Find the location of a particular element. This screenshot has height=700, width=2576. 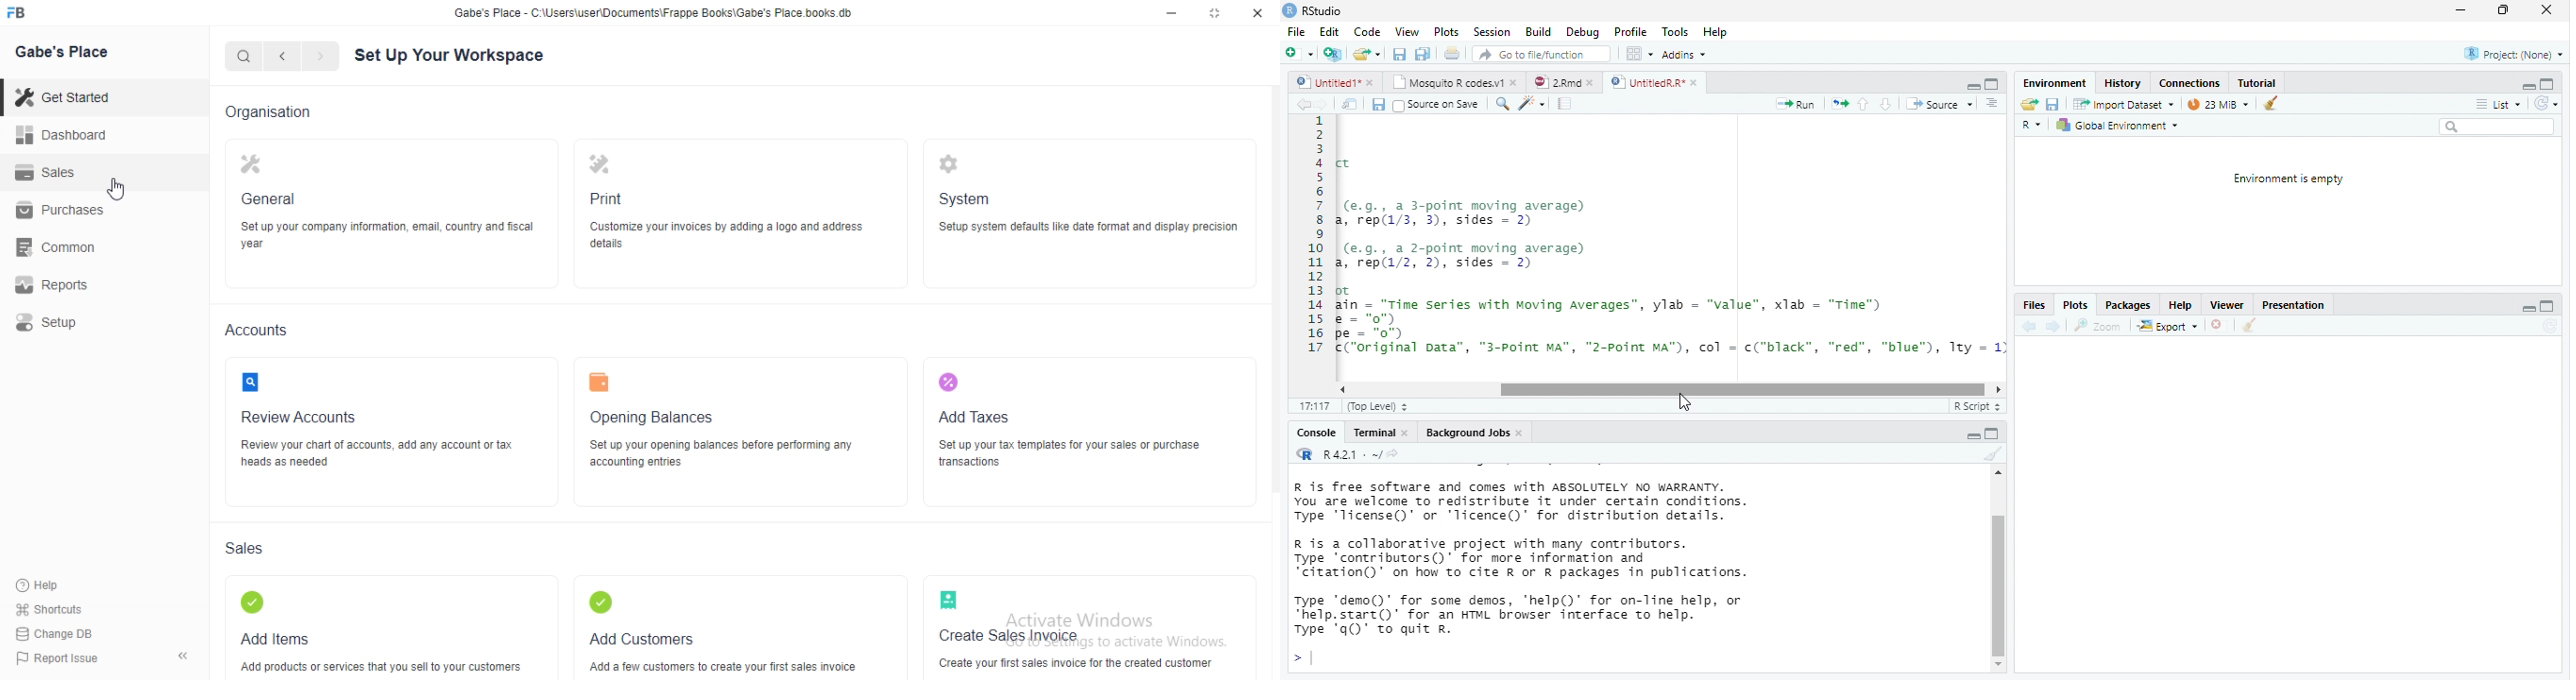

Document outline is located at coordinates (1993, 104).